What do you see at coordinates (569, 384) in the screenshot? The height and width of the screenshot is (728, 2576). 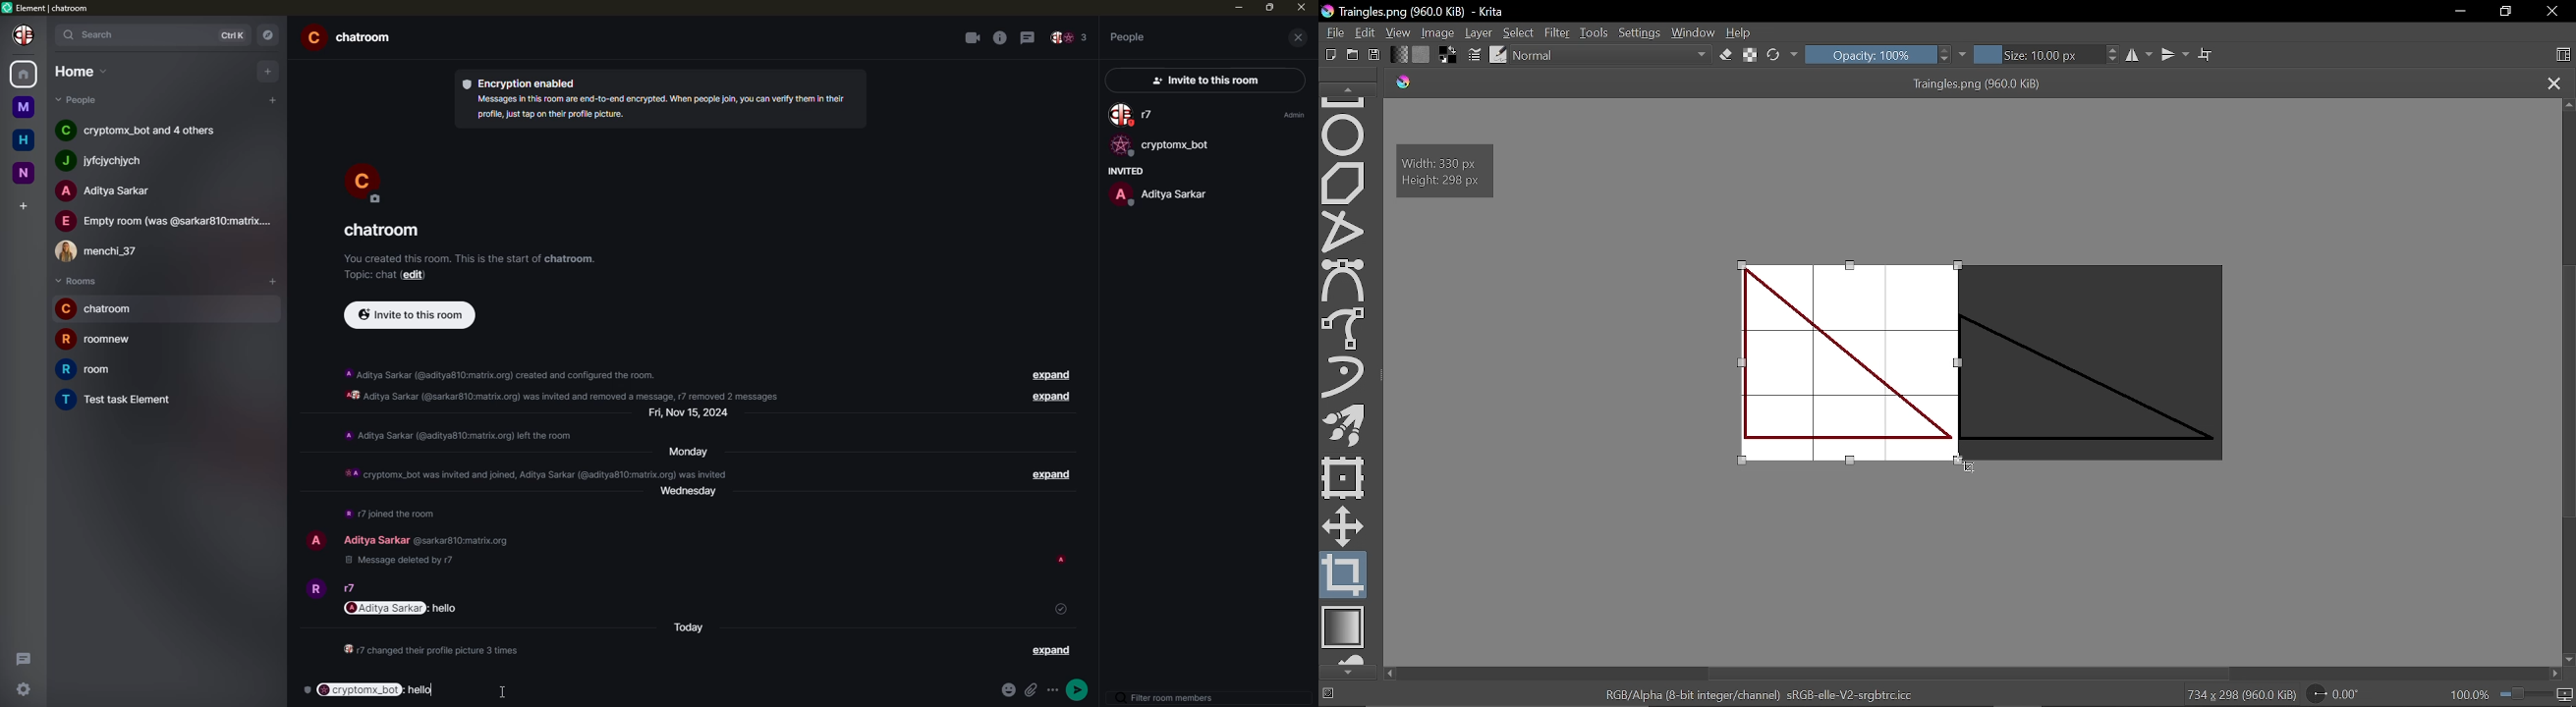 I see `info` at bounding box center [569, 384].